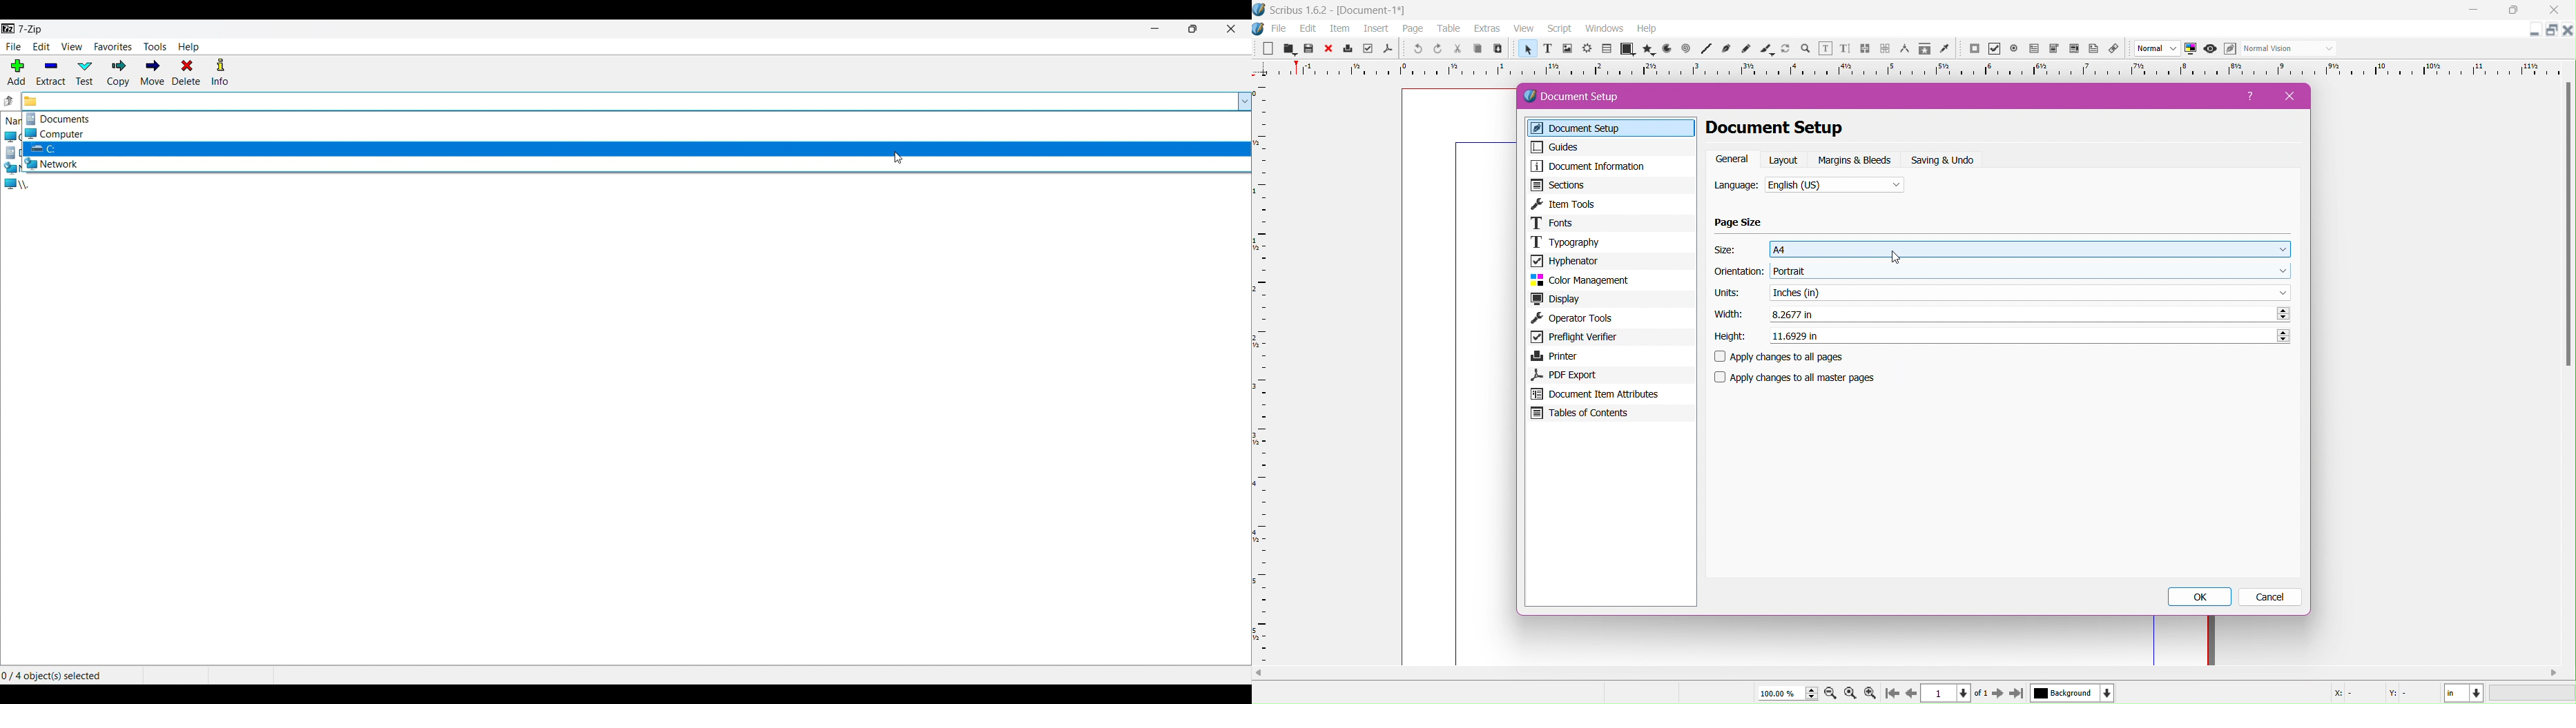  I want to click on measurements, so click(1904, 50).